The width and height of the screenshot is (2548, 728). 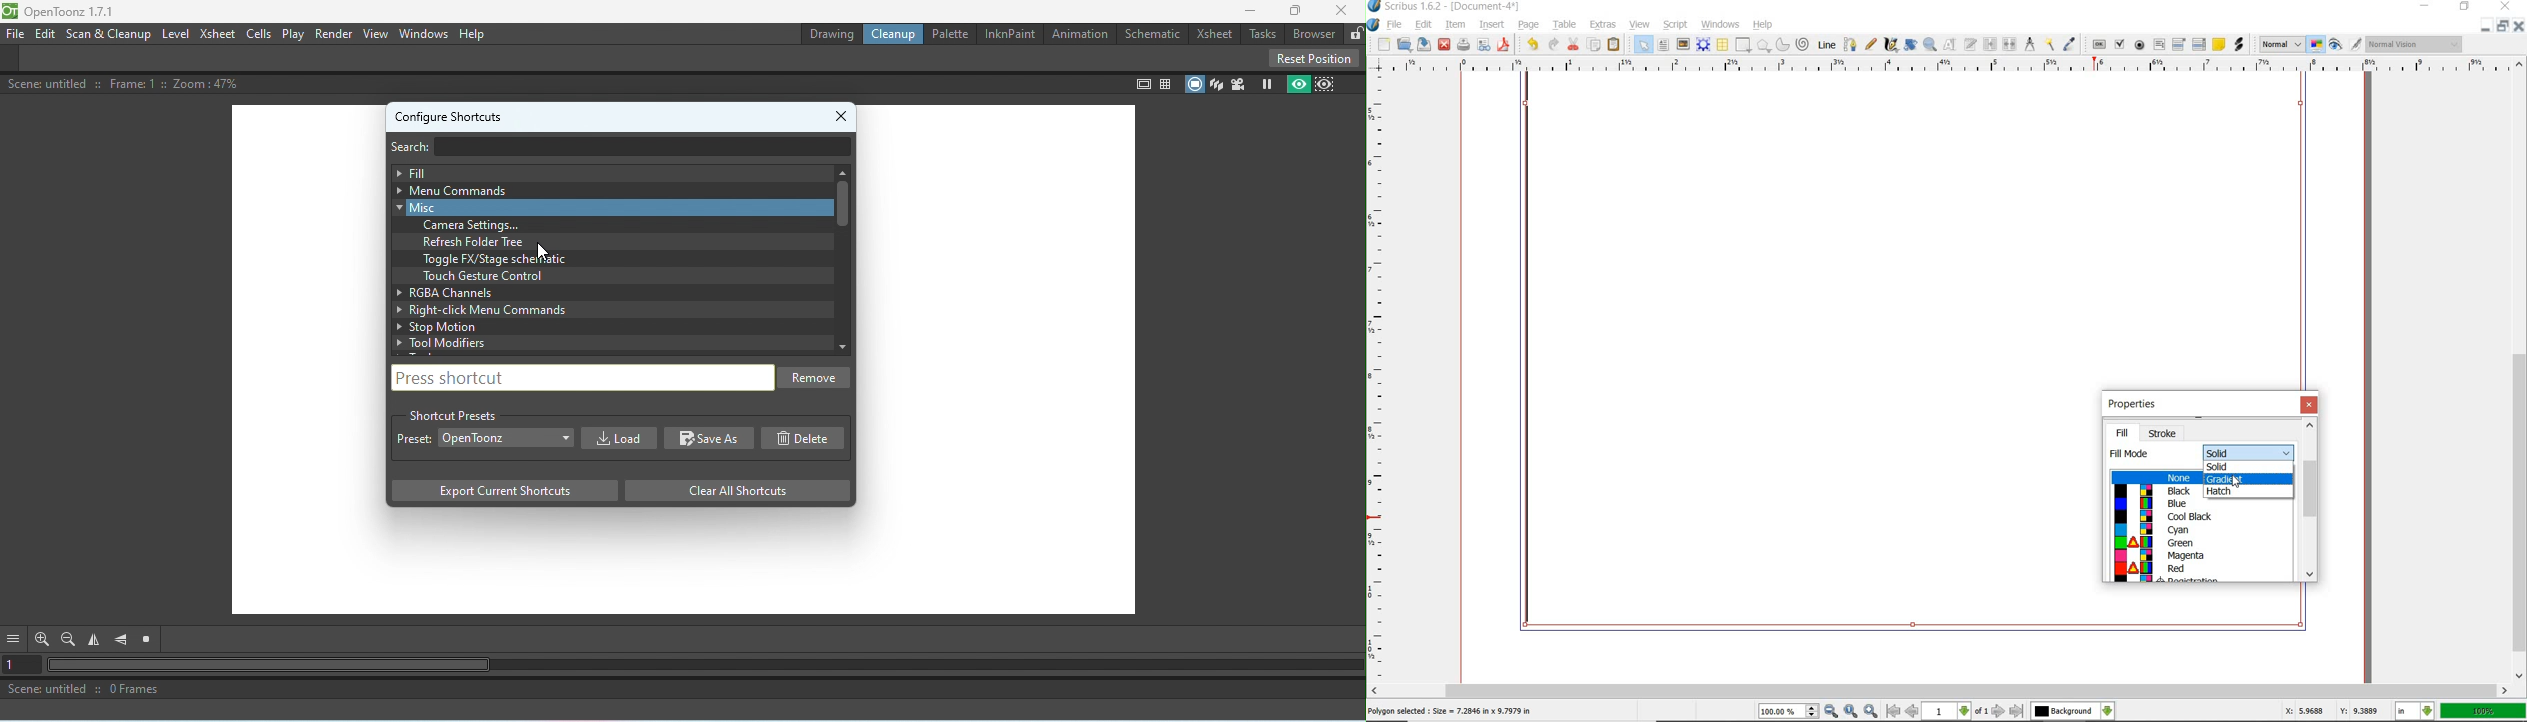 I want to click on none, so click(x=2156, y=478).